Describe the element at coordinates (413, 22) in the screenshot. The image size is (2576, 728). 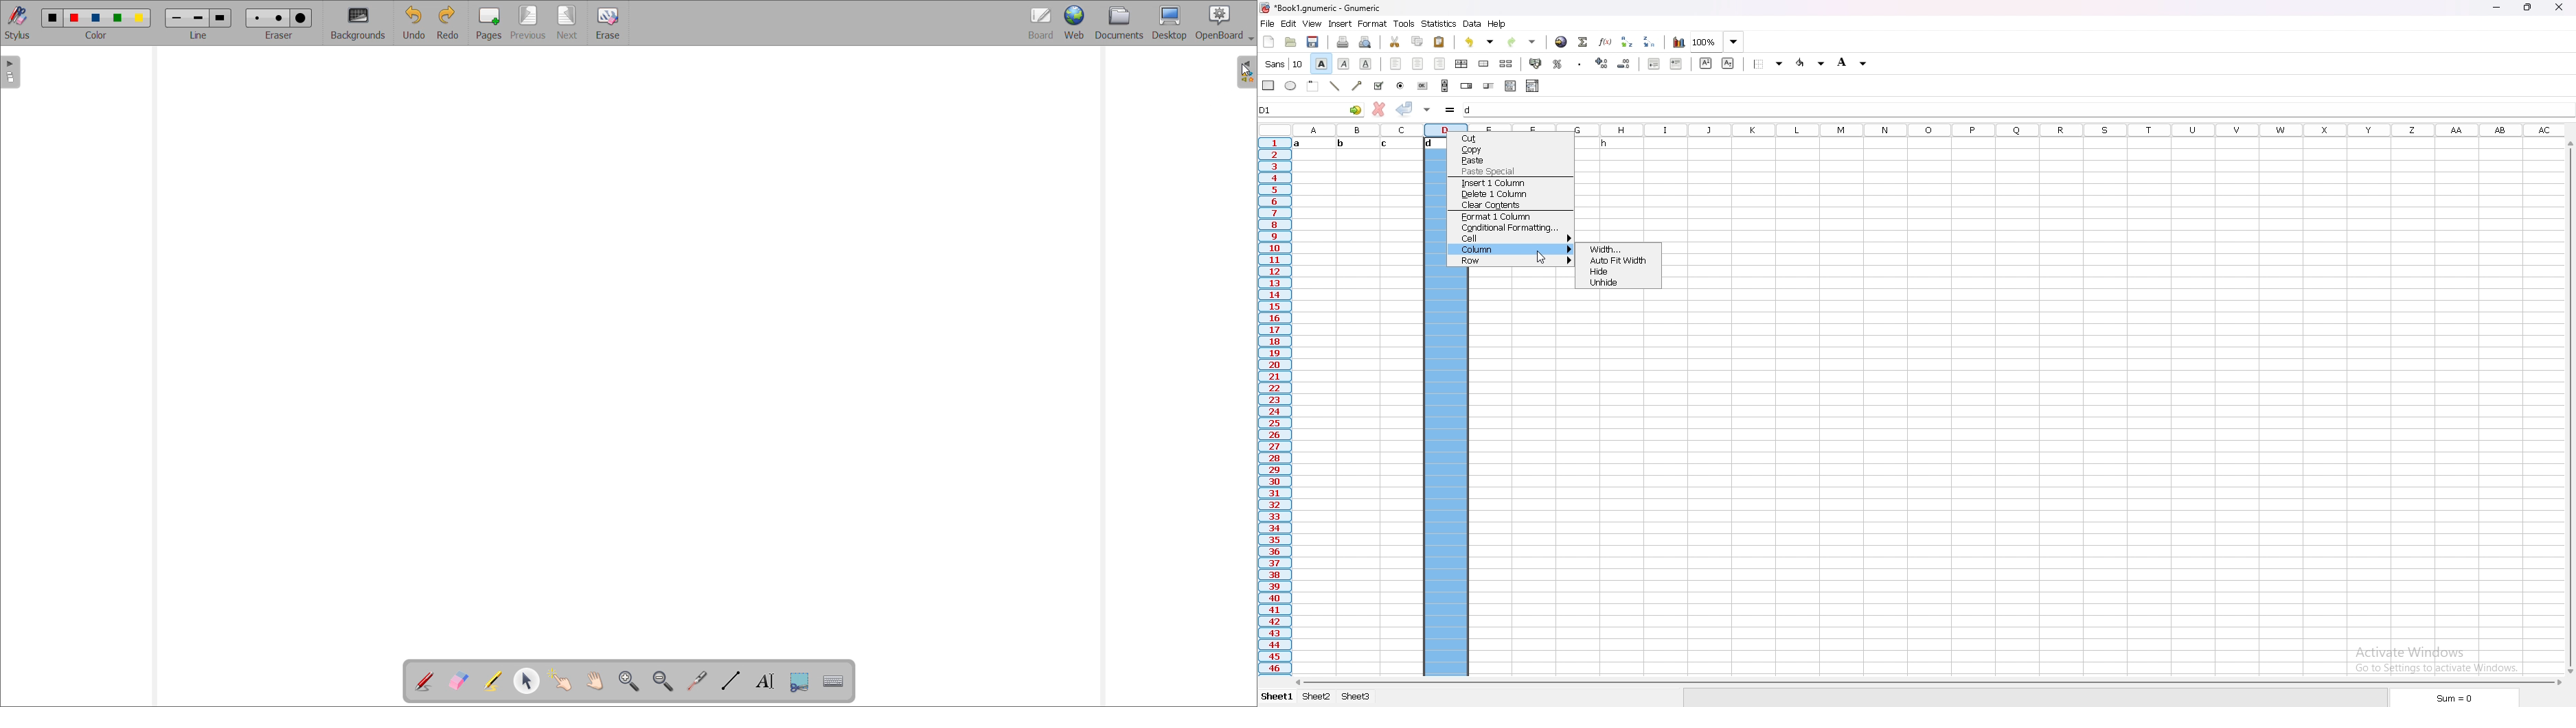
I see `undo` at that location.